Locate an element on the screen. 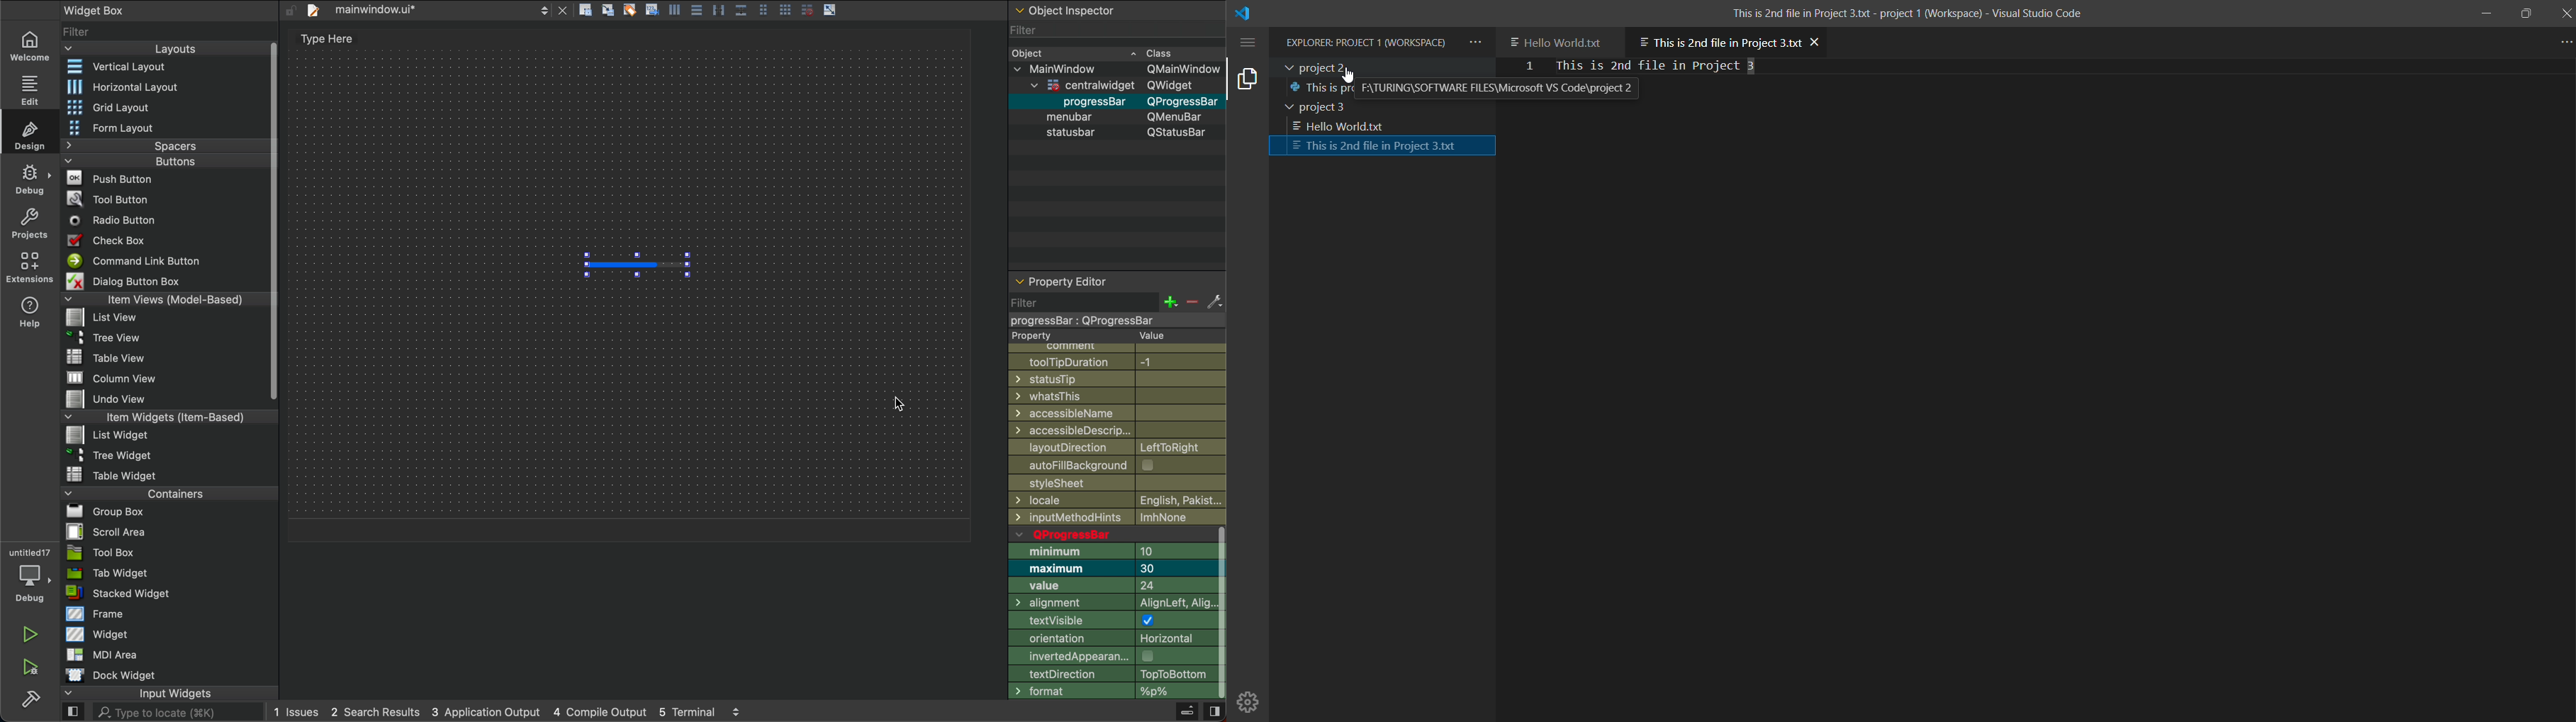  search here is located at coordinates (177, 713).